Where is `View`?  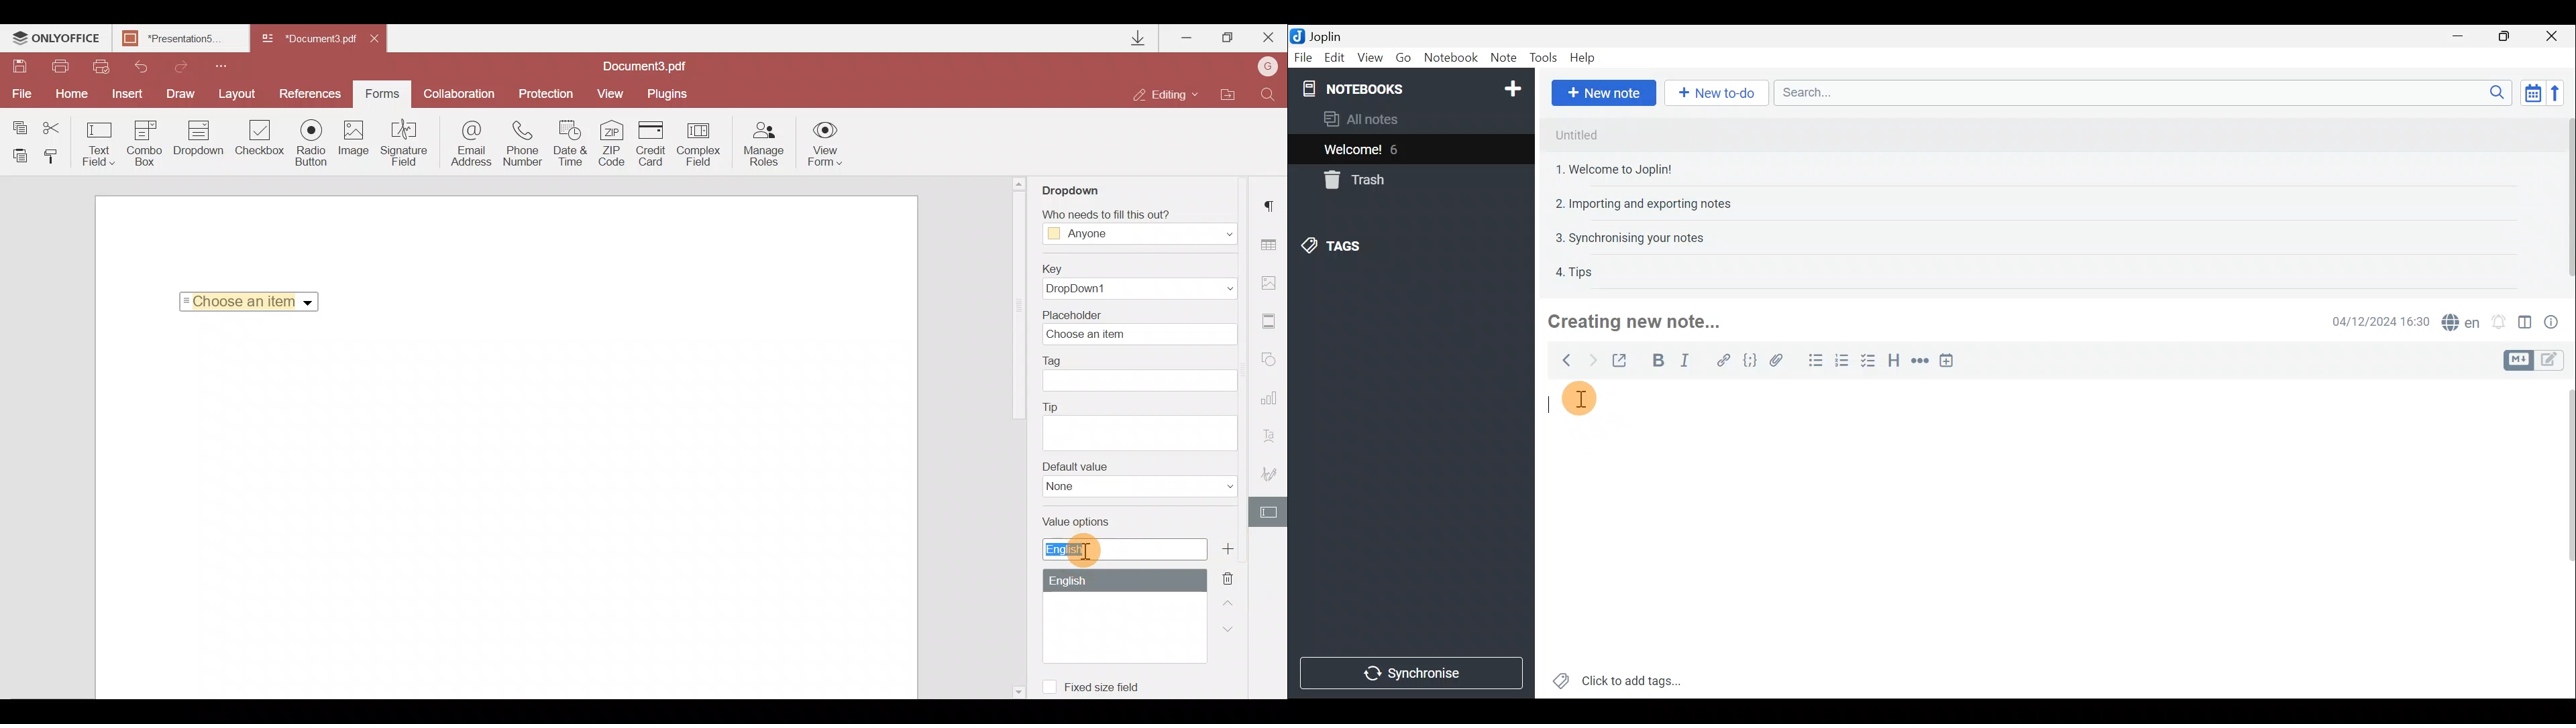
View is located at coordinates (610, 93).